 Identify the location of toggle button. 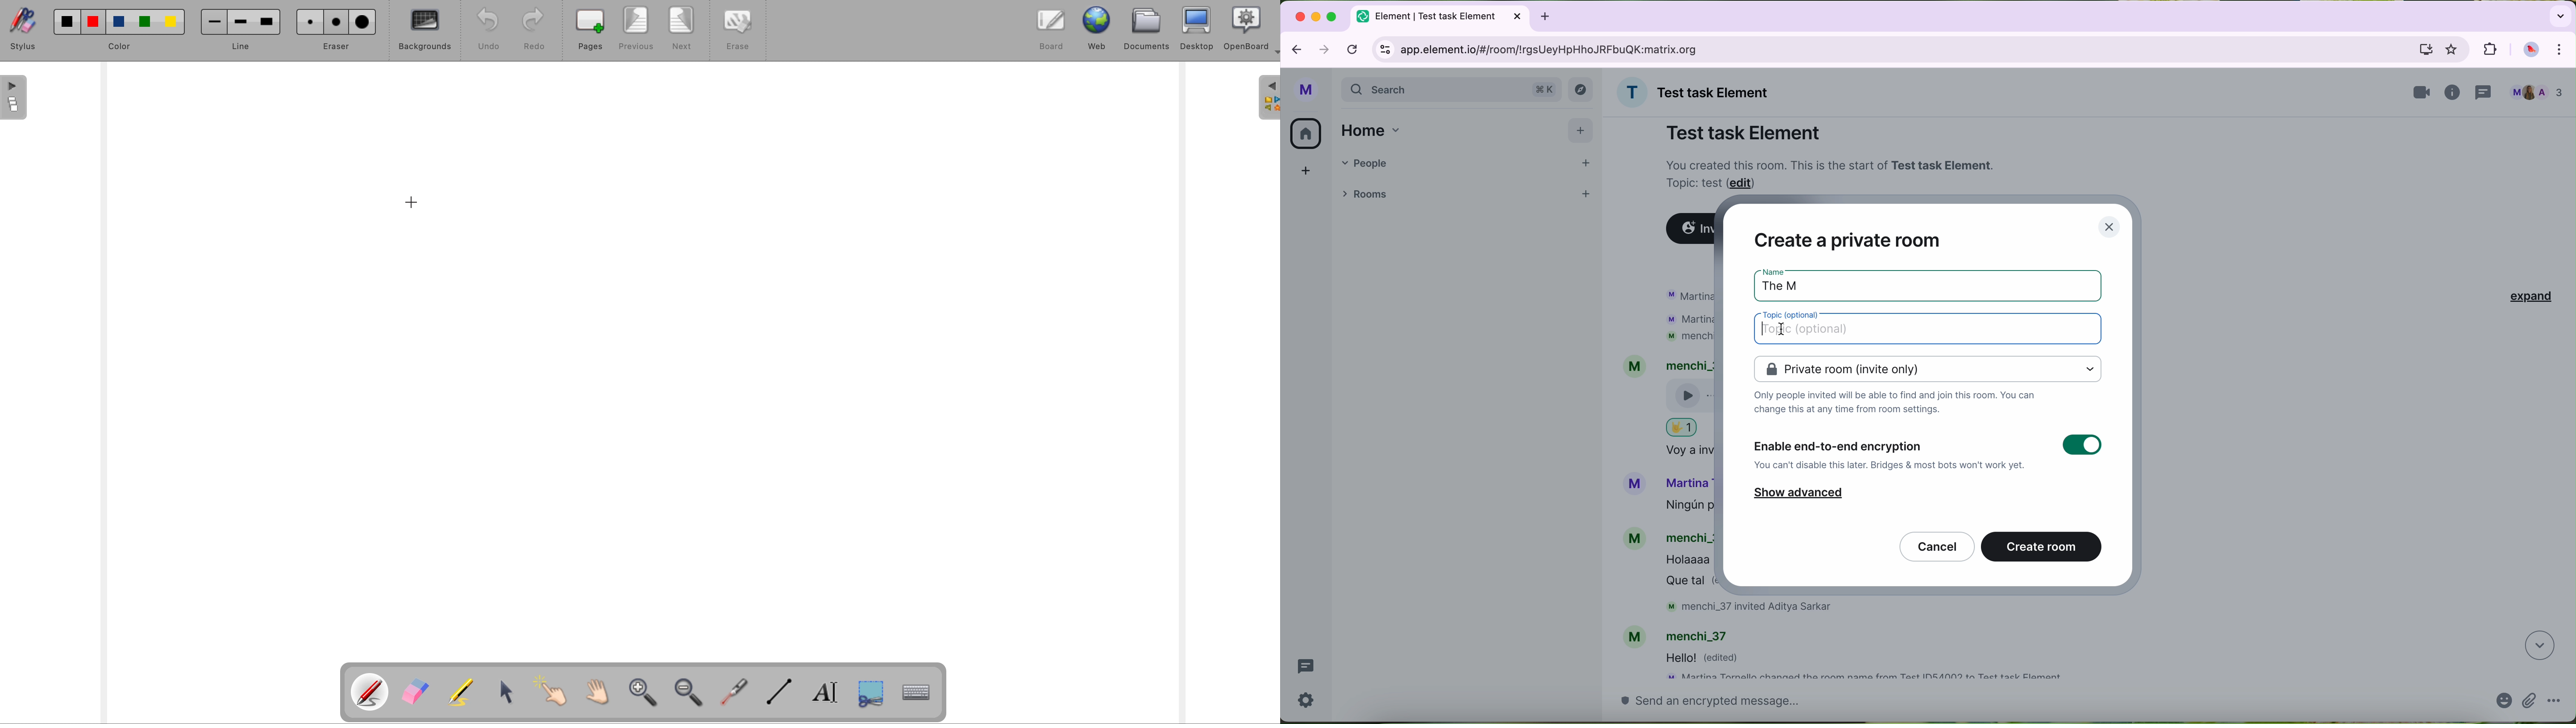
(2082, 446).